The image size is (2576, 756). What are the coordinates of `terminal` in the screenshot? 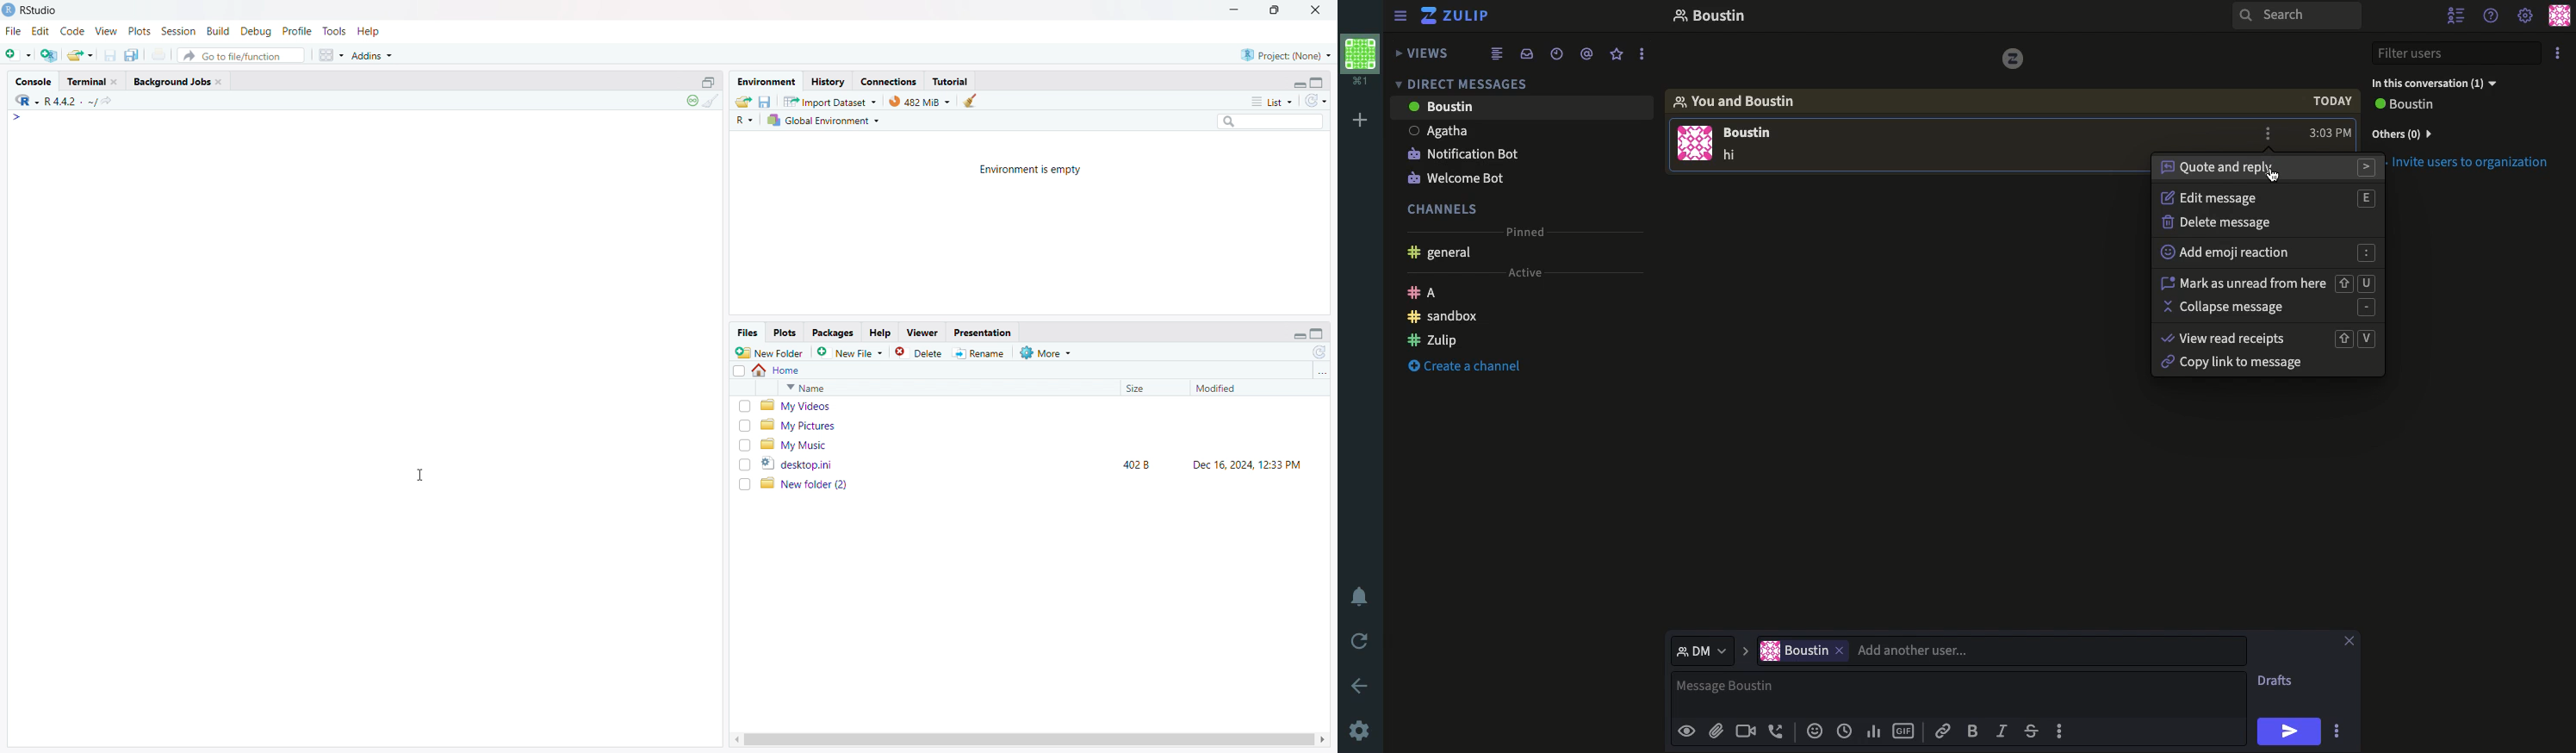 It's located at (86, 82).